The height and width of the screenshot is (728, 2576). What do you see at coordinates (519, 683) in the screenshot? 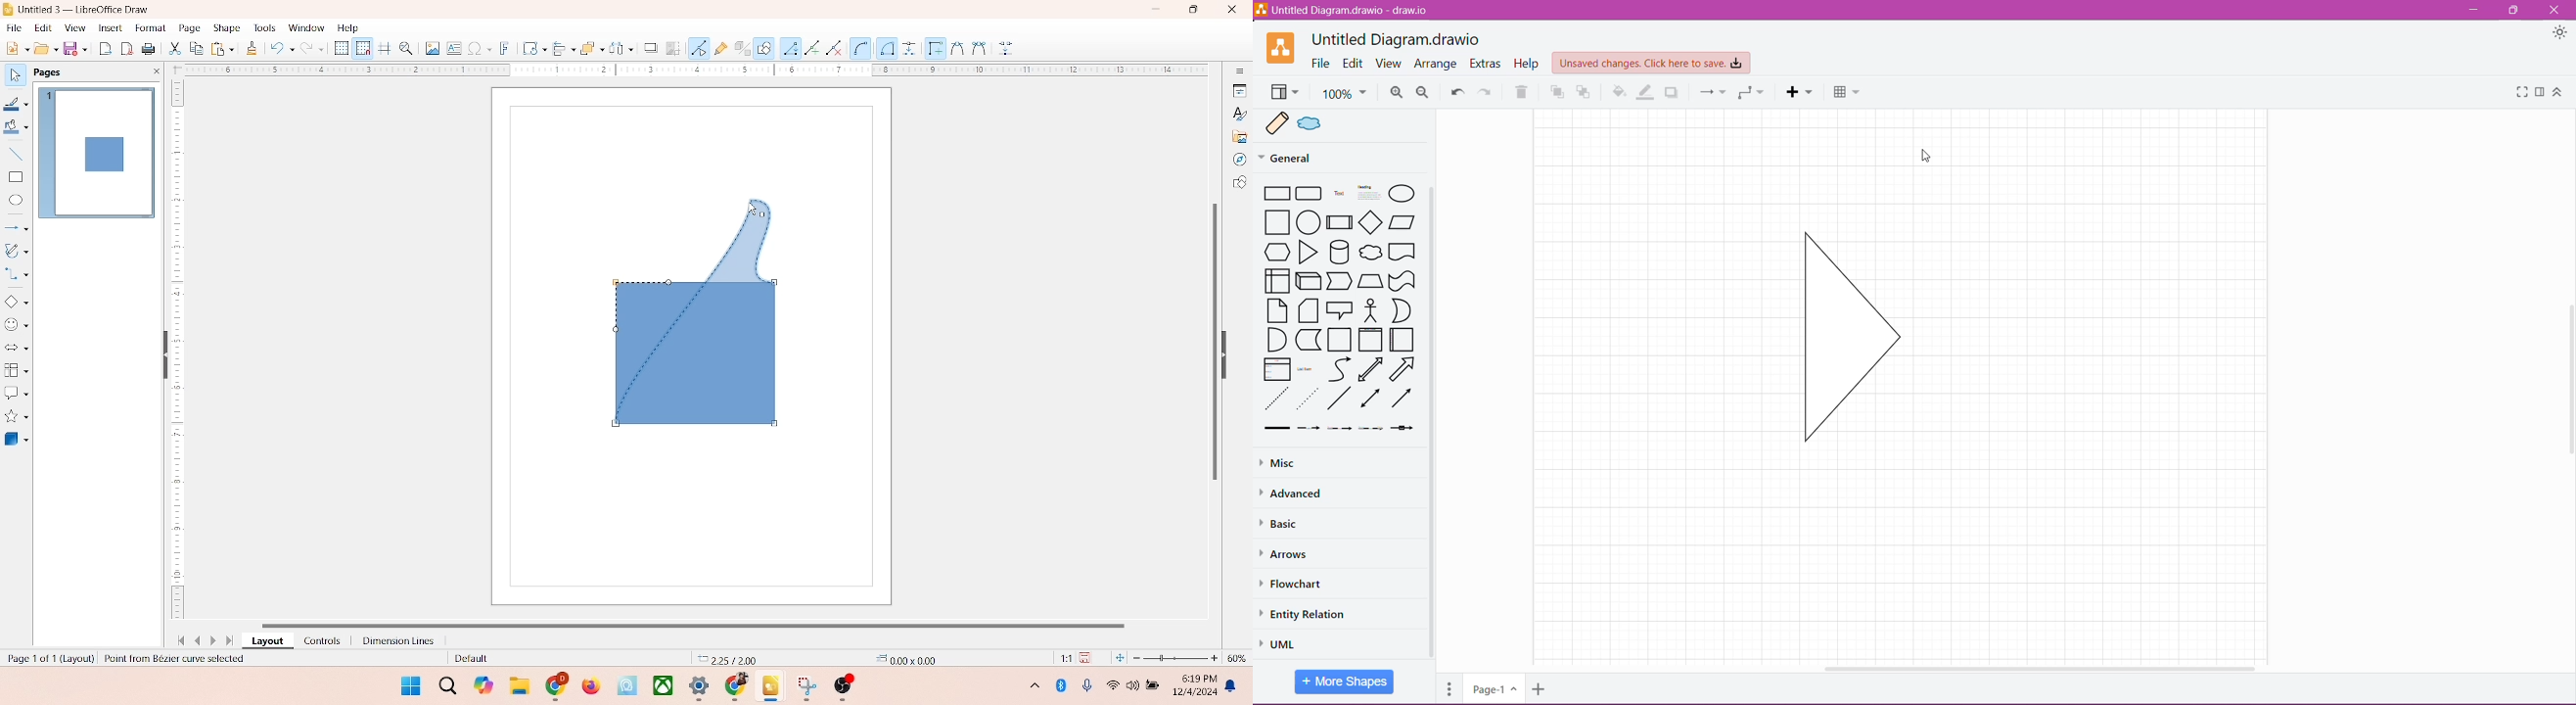
I see `folders` at bounding box center [519, 683].